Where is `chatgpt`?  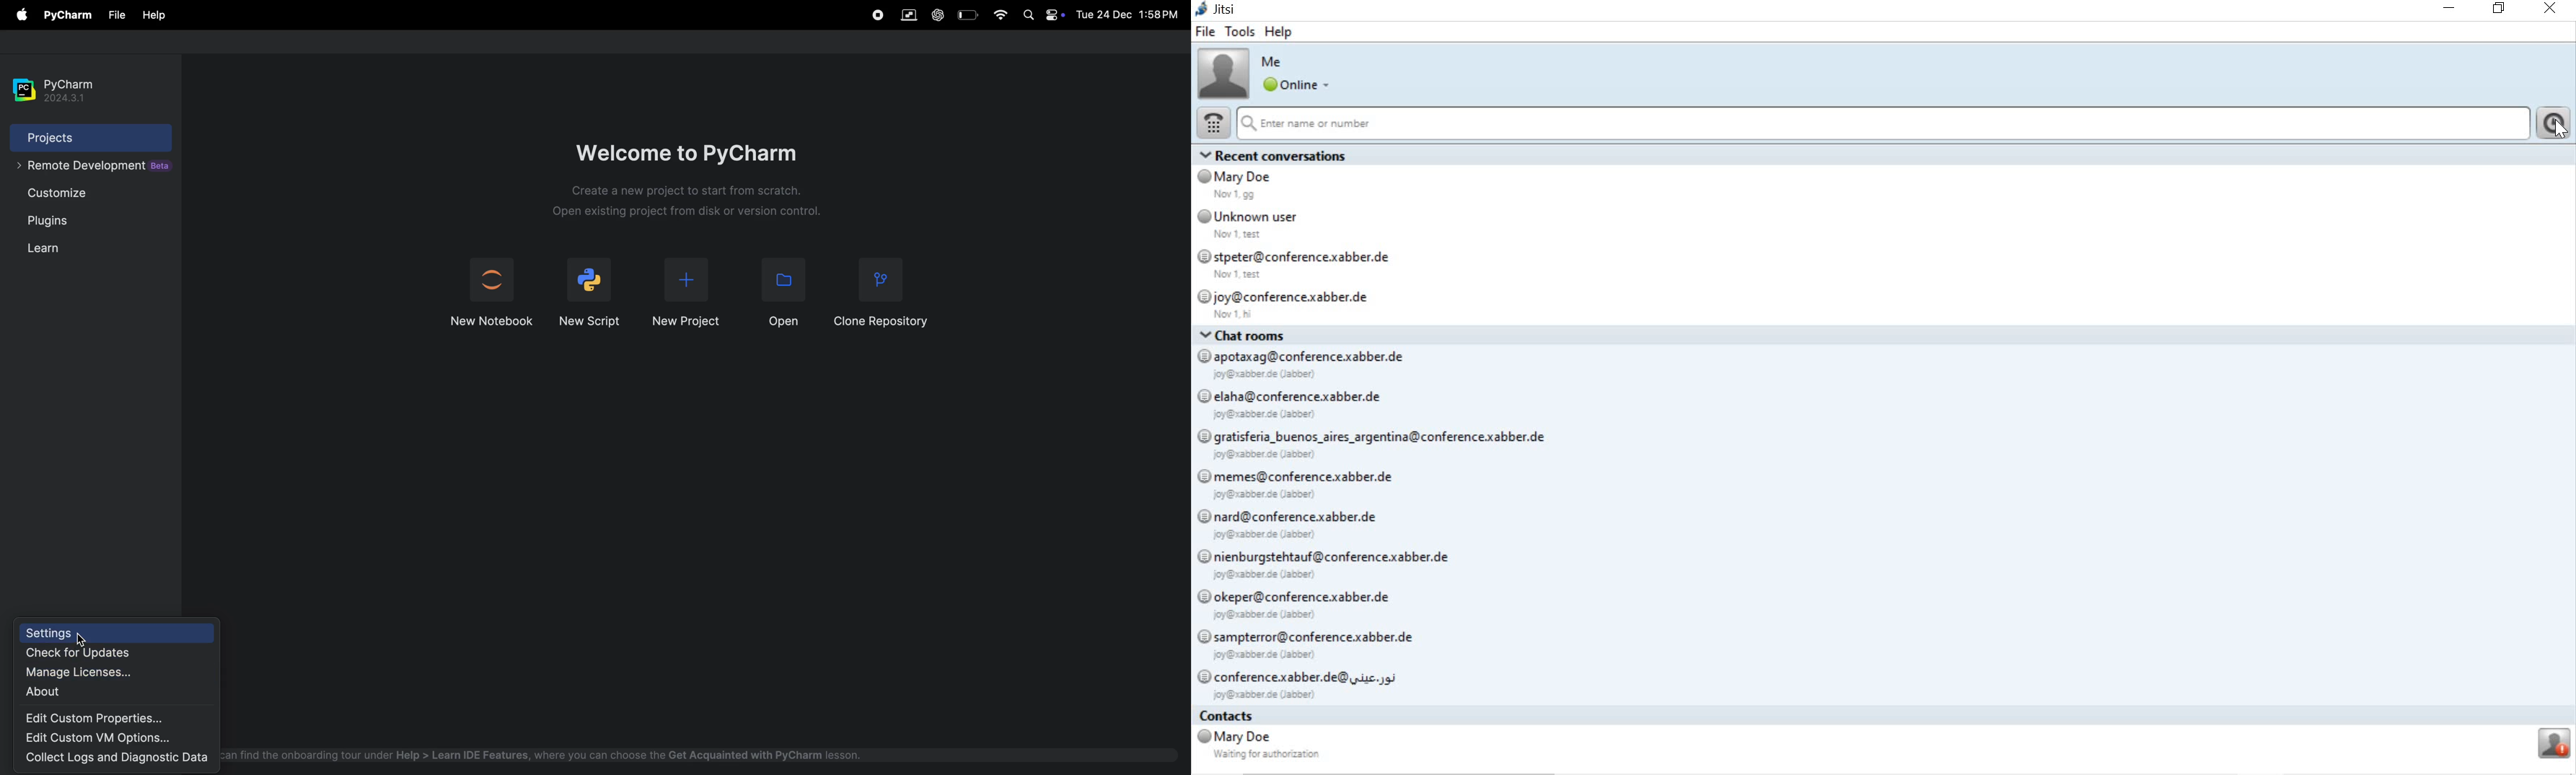
chatgpt is located at coordinates (938, 13).